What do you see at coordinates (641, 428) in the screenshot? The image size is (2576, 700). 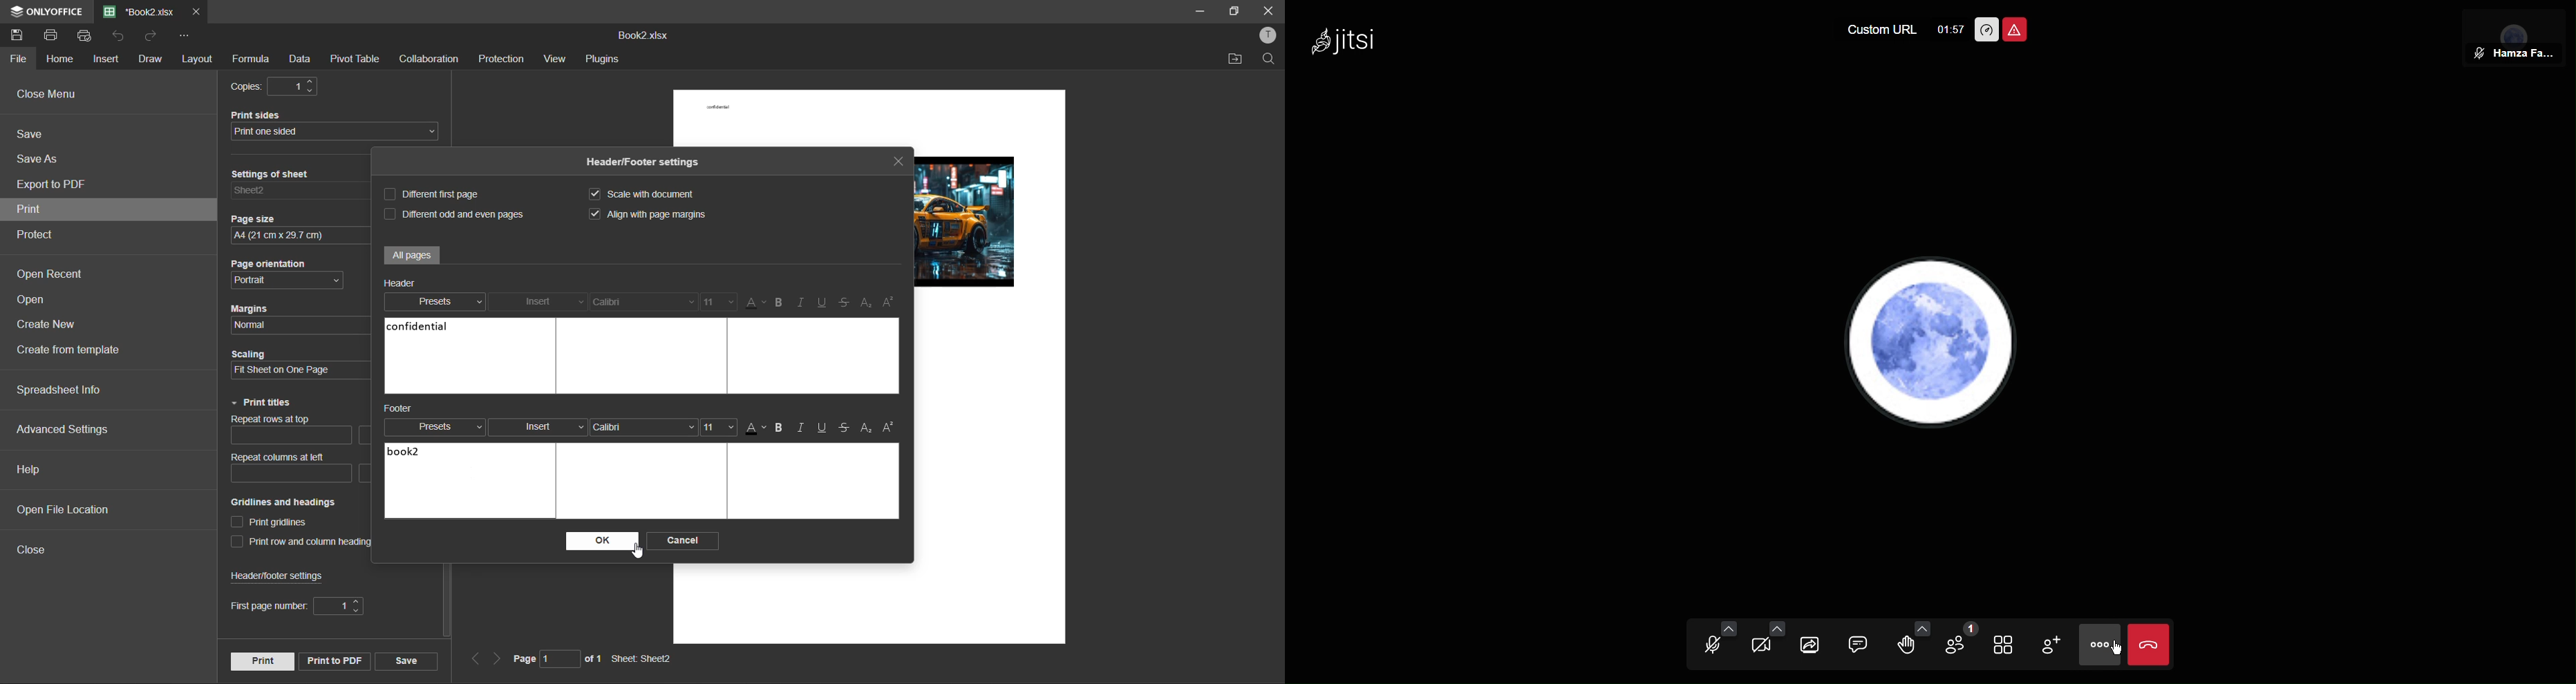 I see `font style` at bounding box center [641, 428].